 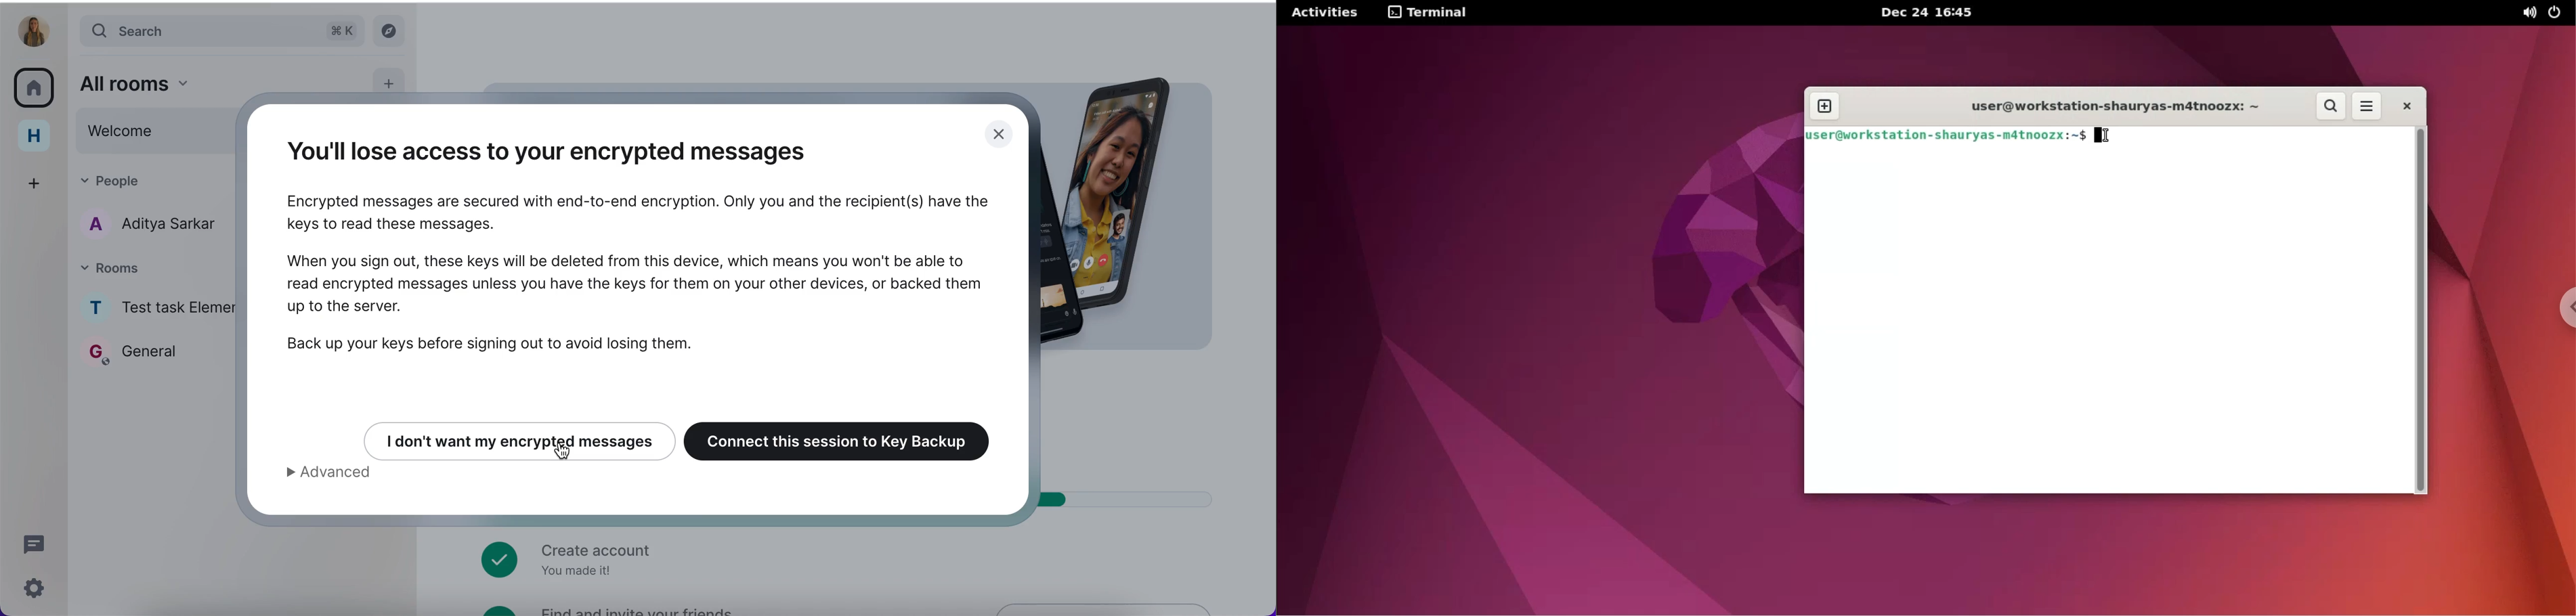 I want to click on a aditya sarkar, so click(x=150, y=225).